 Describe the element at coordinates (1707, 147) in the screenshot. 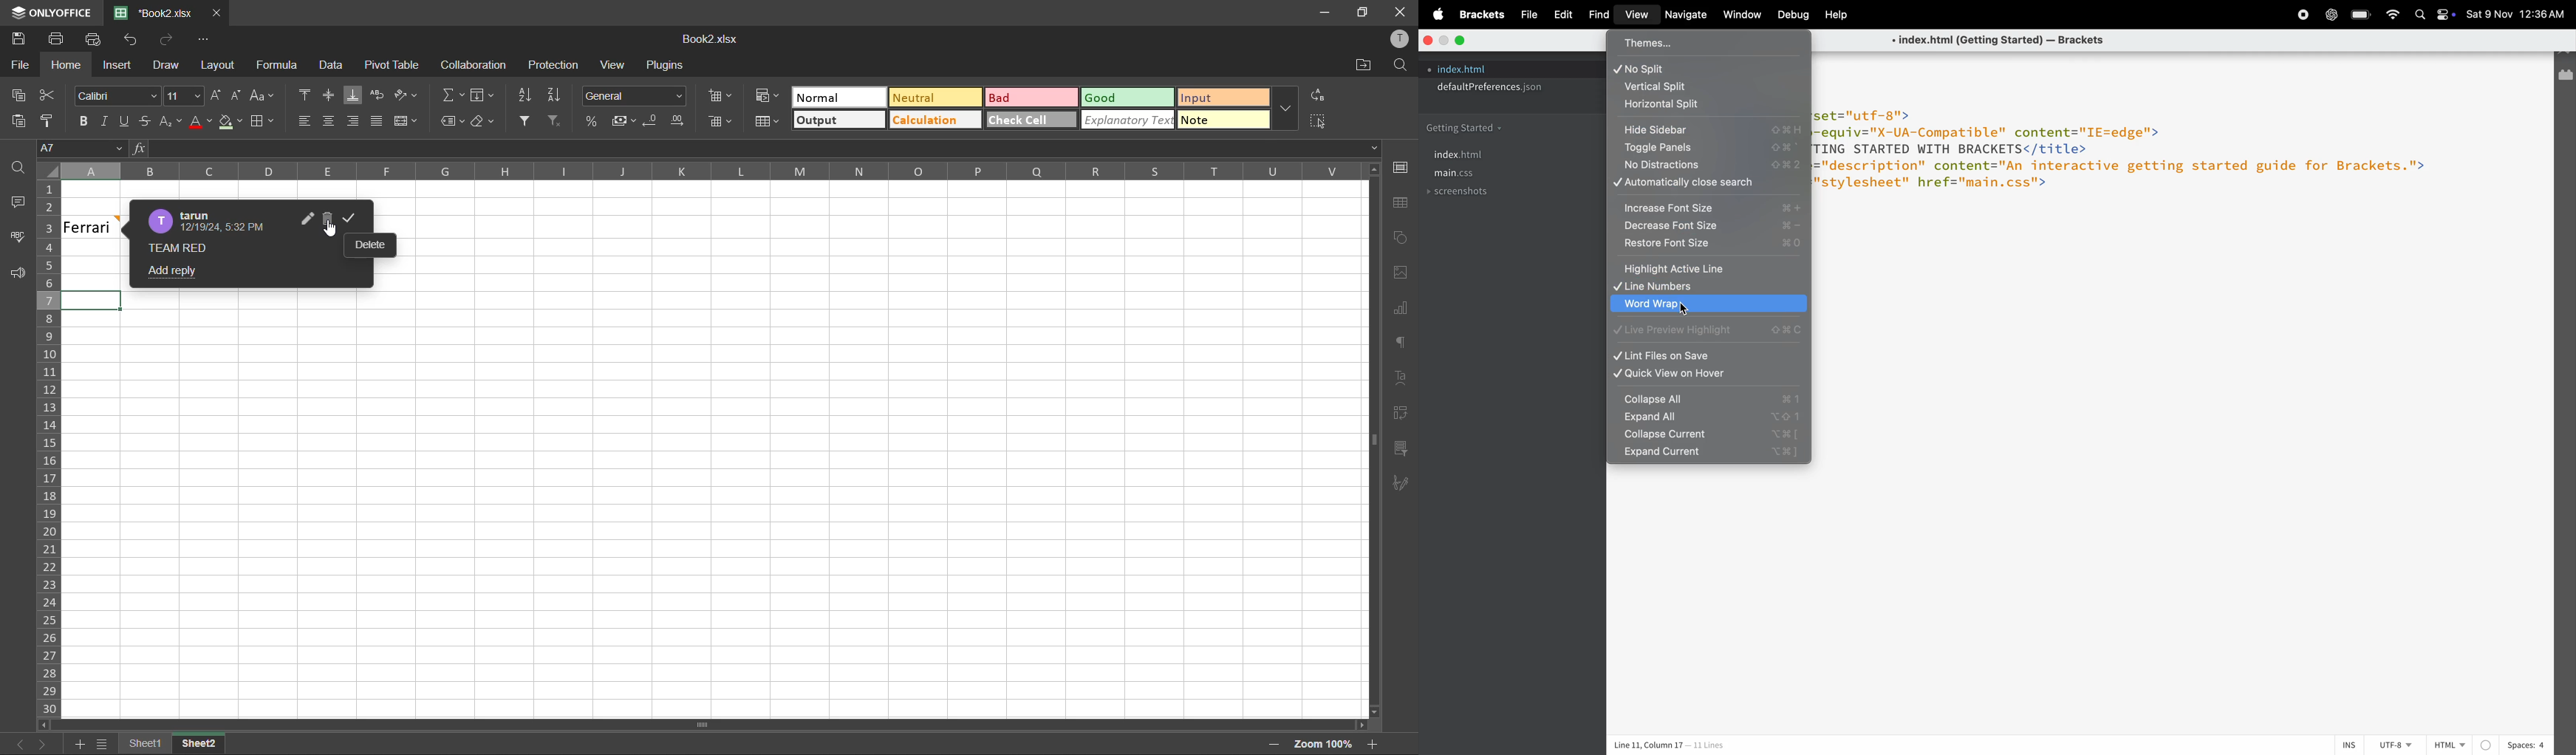

I see `toggle panels` at that location.